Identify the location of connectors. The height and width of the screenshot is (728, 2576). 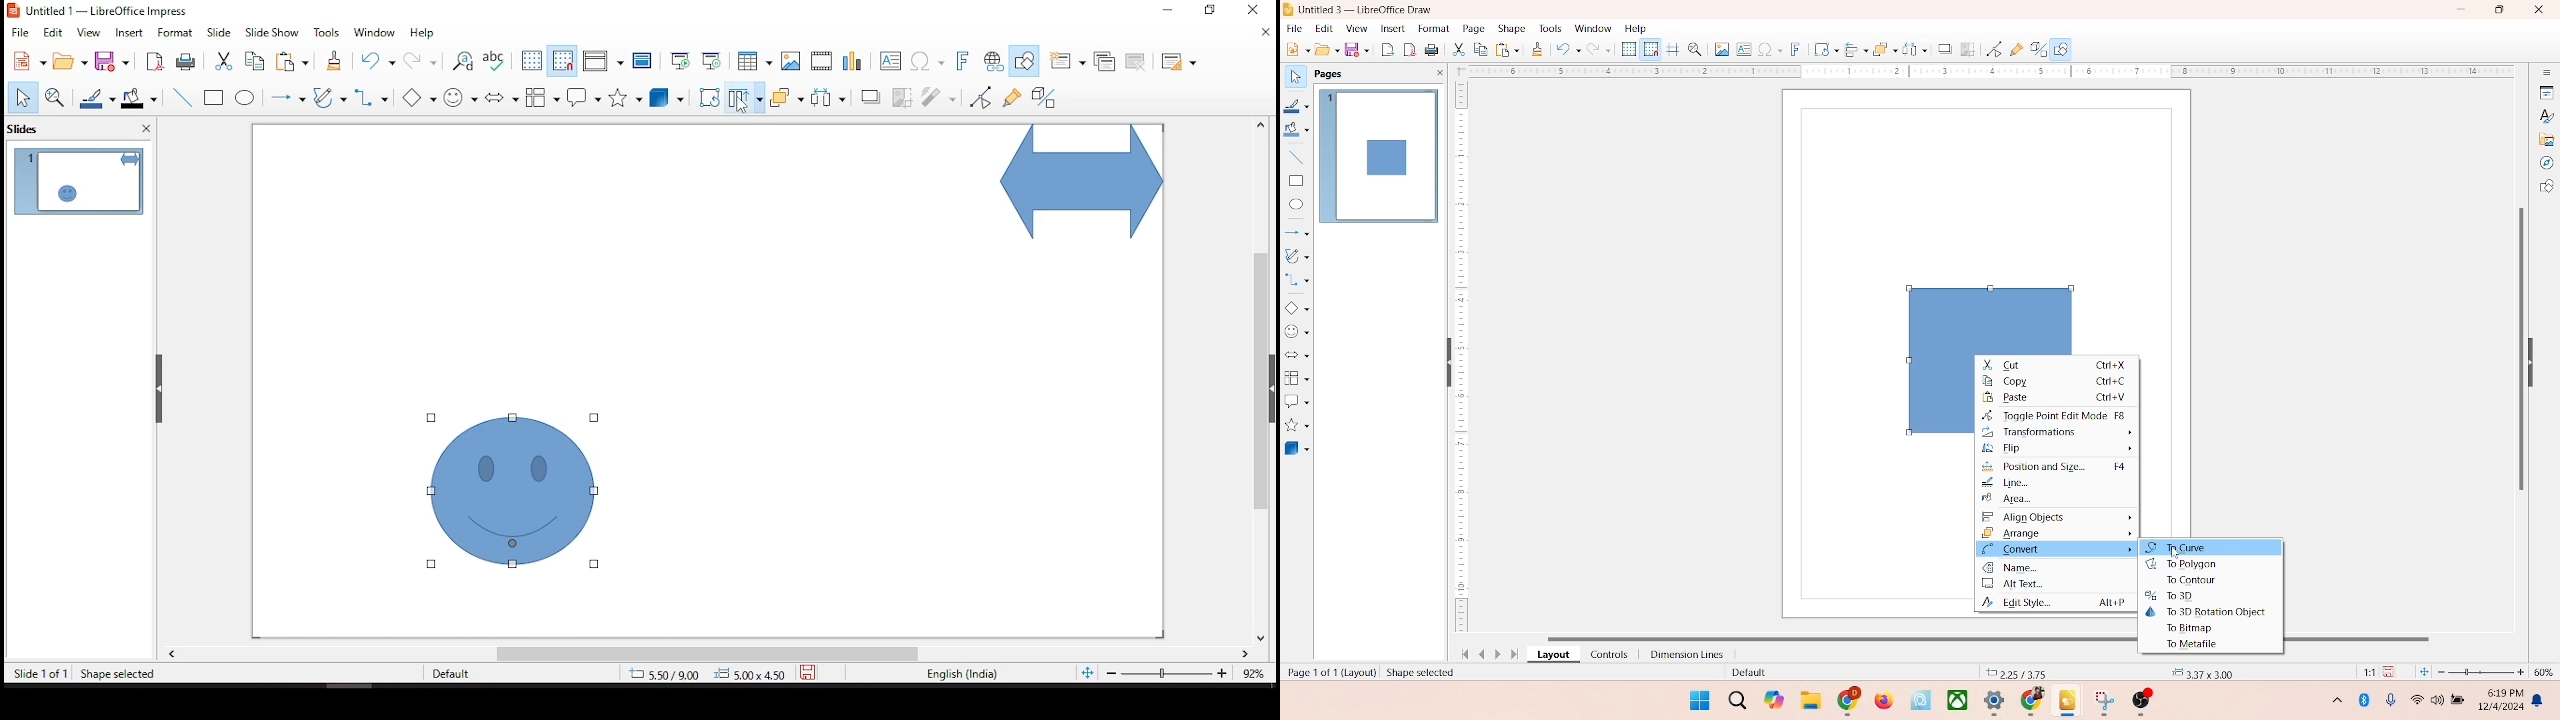
(370, 97).